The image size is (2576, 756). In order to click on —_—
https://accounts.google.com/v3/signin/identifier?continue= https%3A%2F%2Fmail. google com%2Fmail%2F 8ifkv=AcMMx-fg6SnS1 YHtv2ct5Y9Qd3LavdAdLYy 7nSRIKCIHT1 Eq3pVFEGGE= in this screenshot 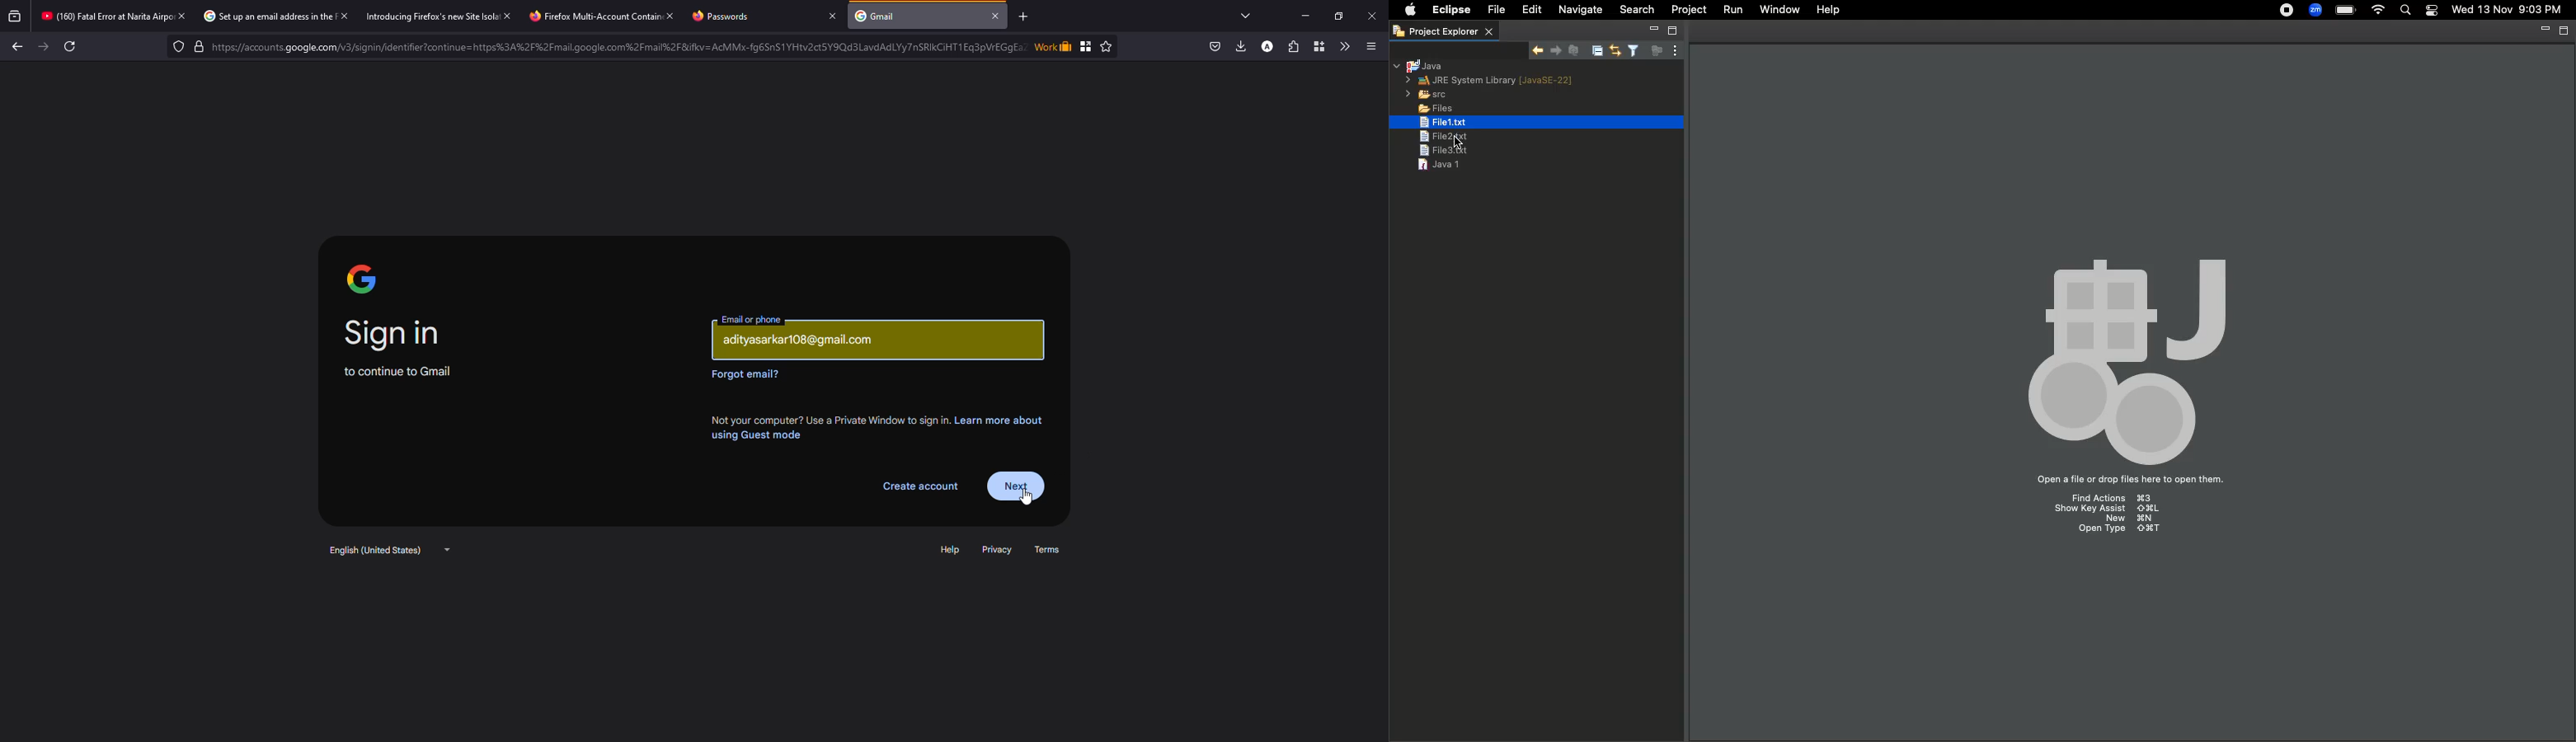, I will do `click(613, 46)`.